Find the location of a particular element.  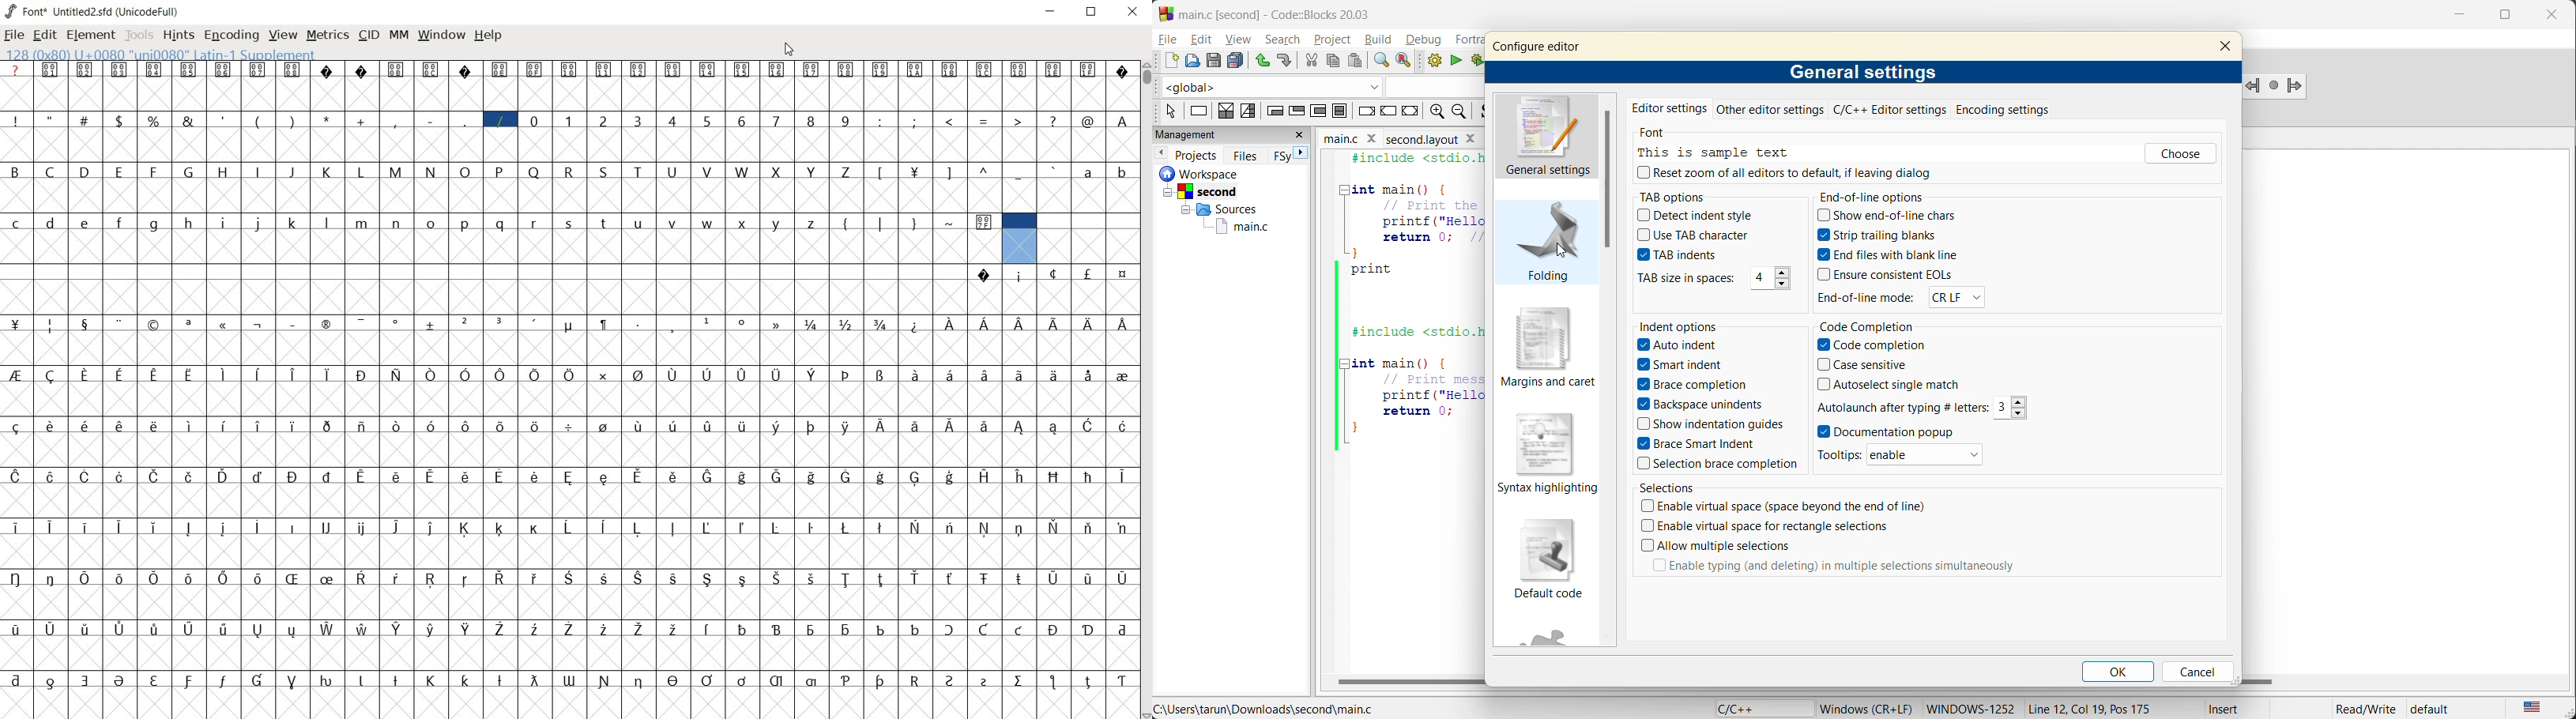

zoom in is located at coordinates (1436, 111).